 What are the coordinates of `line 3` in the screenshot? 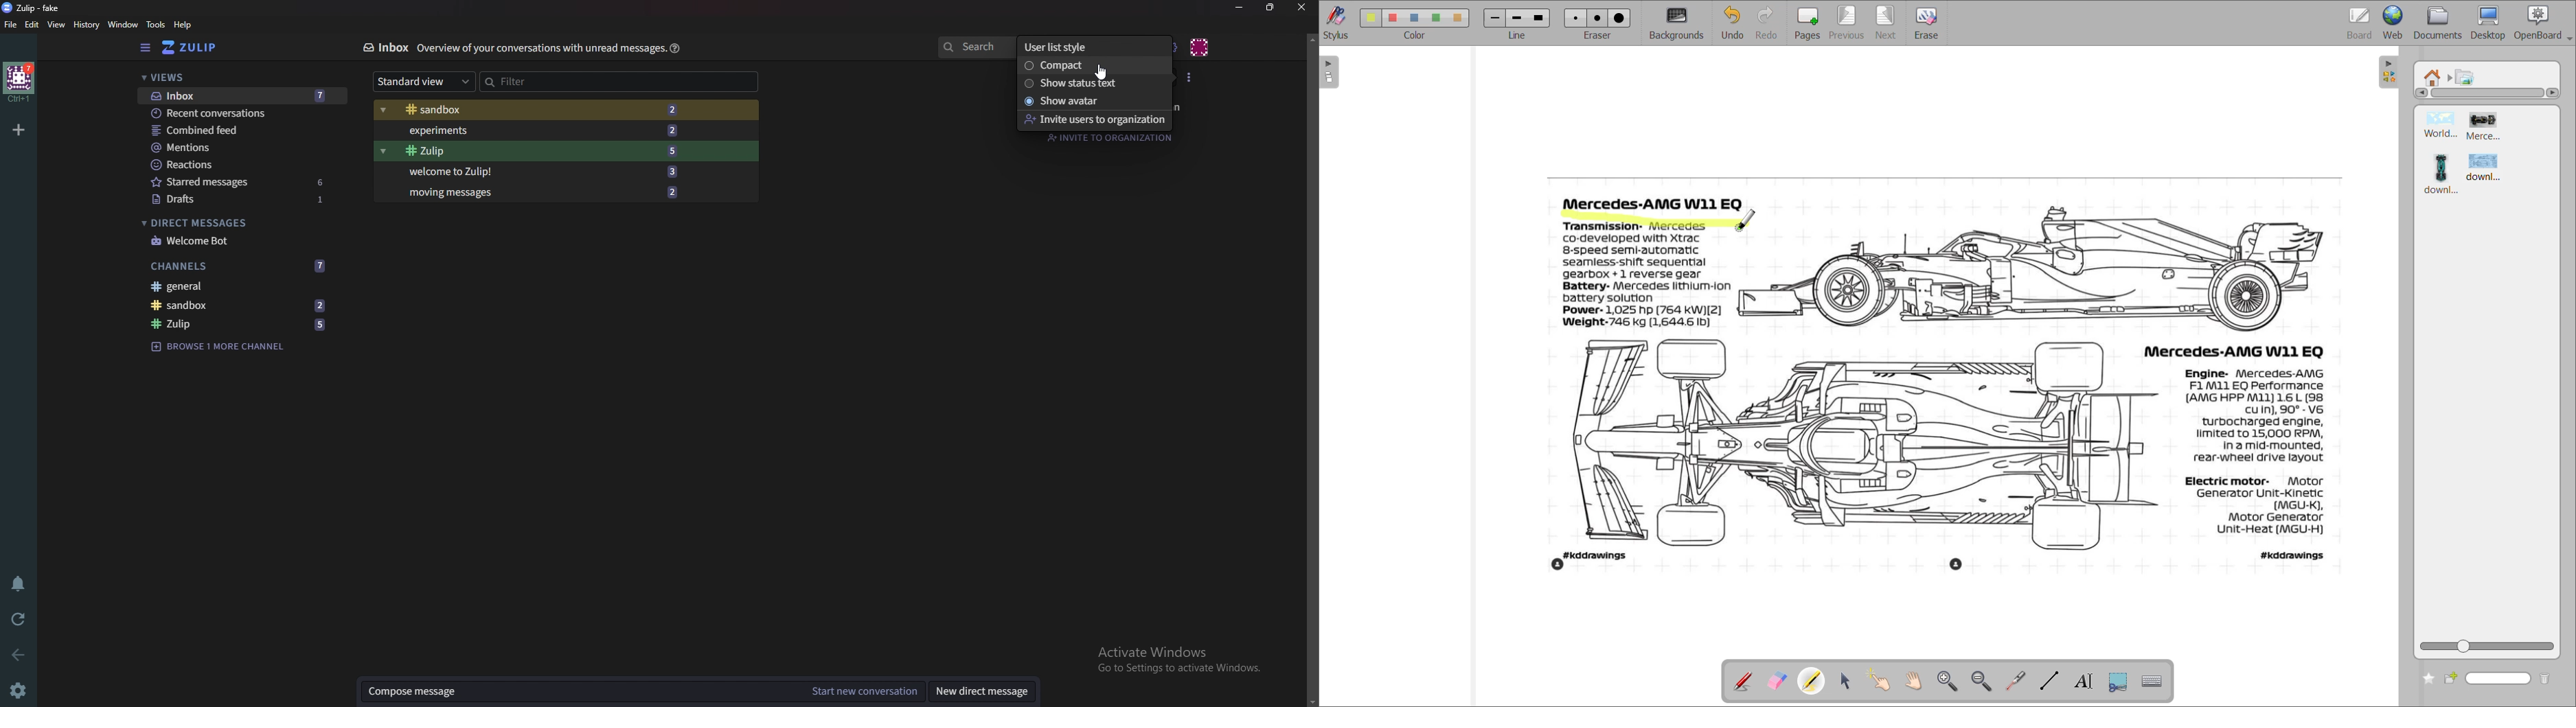 It's located at (1541, 17).